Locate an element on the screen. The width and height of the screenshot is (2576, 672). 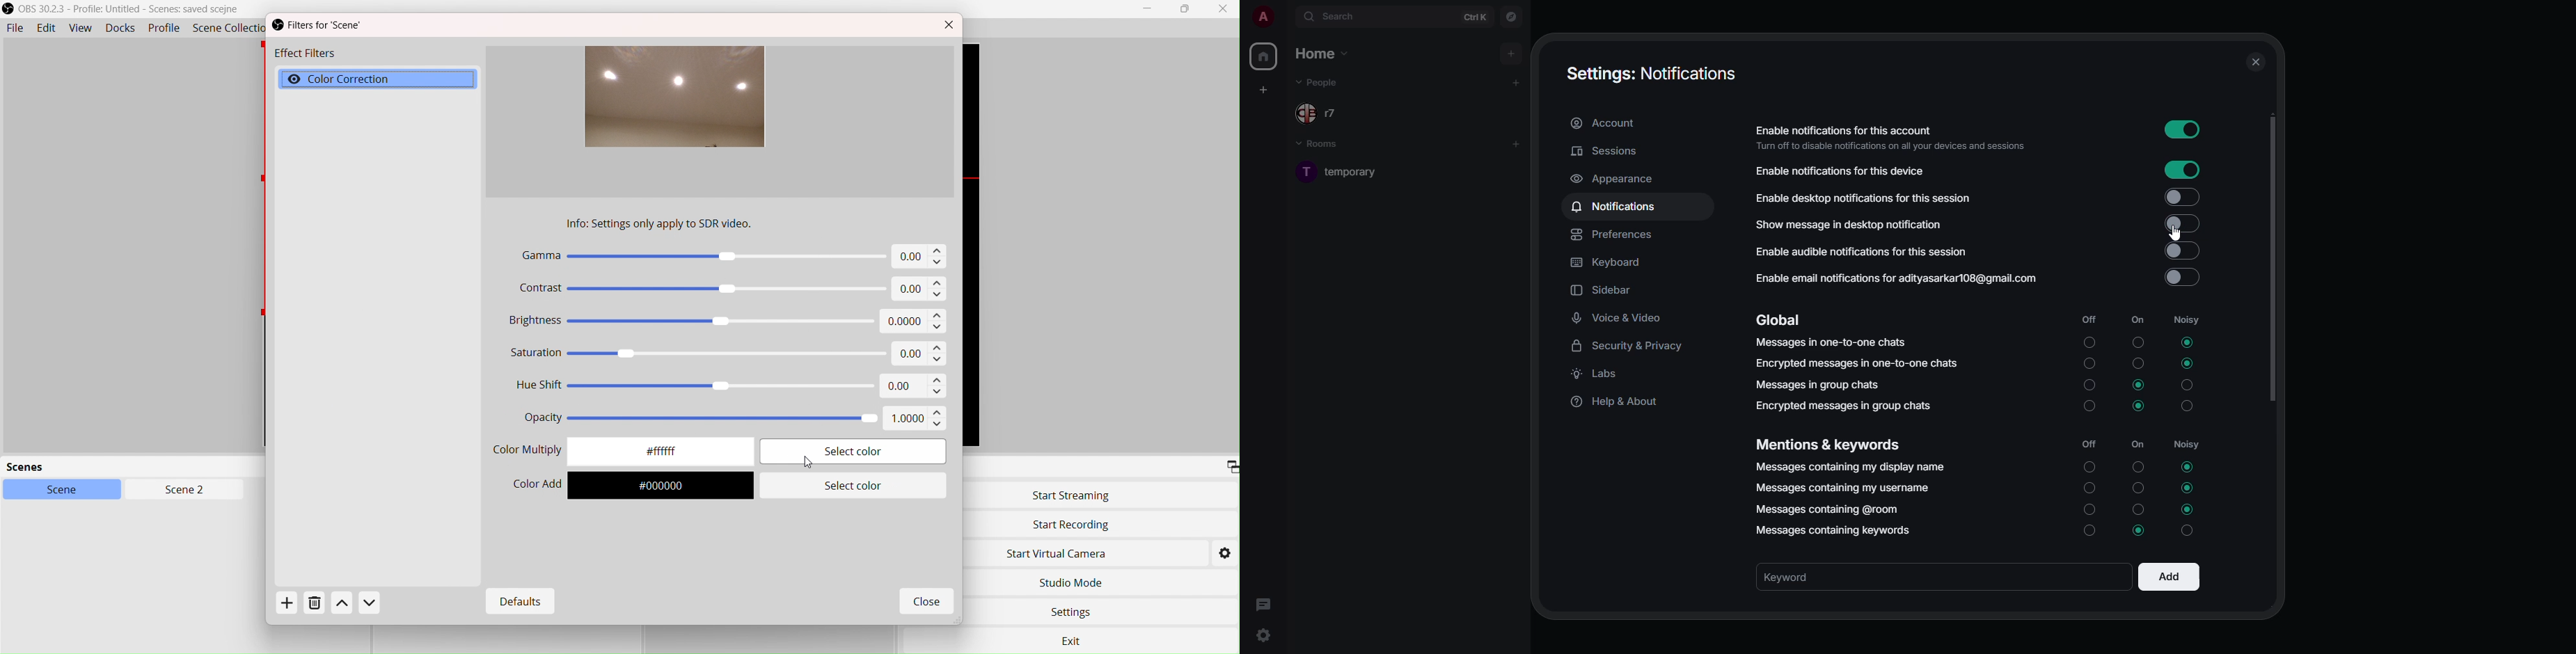
selected is located at coordinates (2139, 406).